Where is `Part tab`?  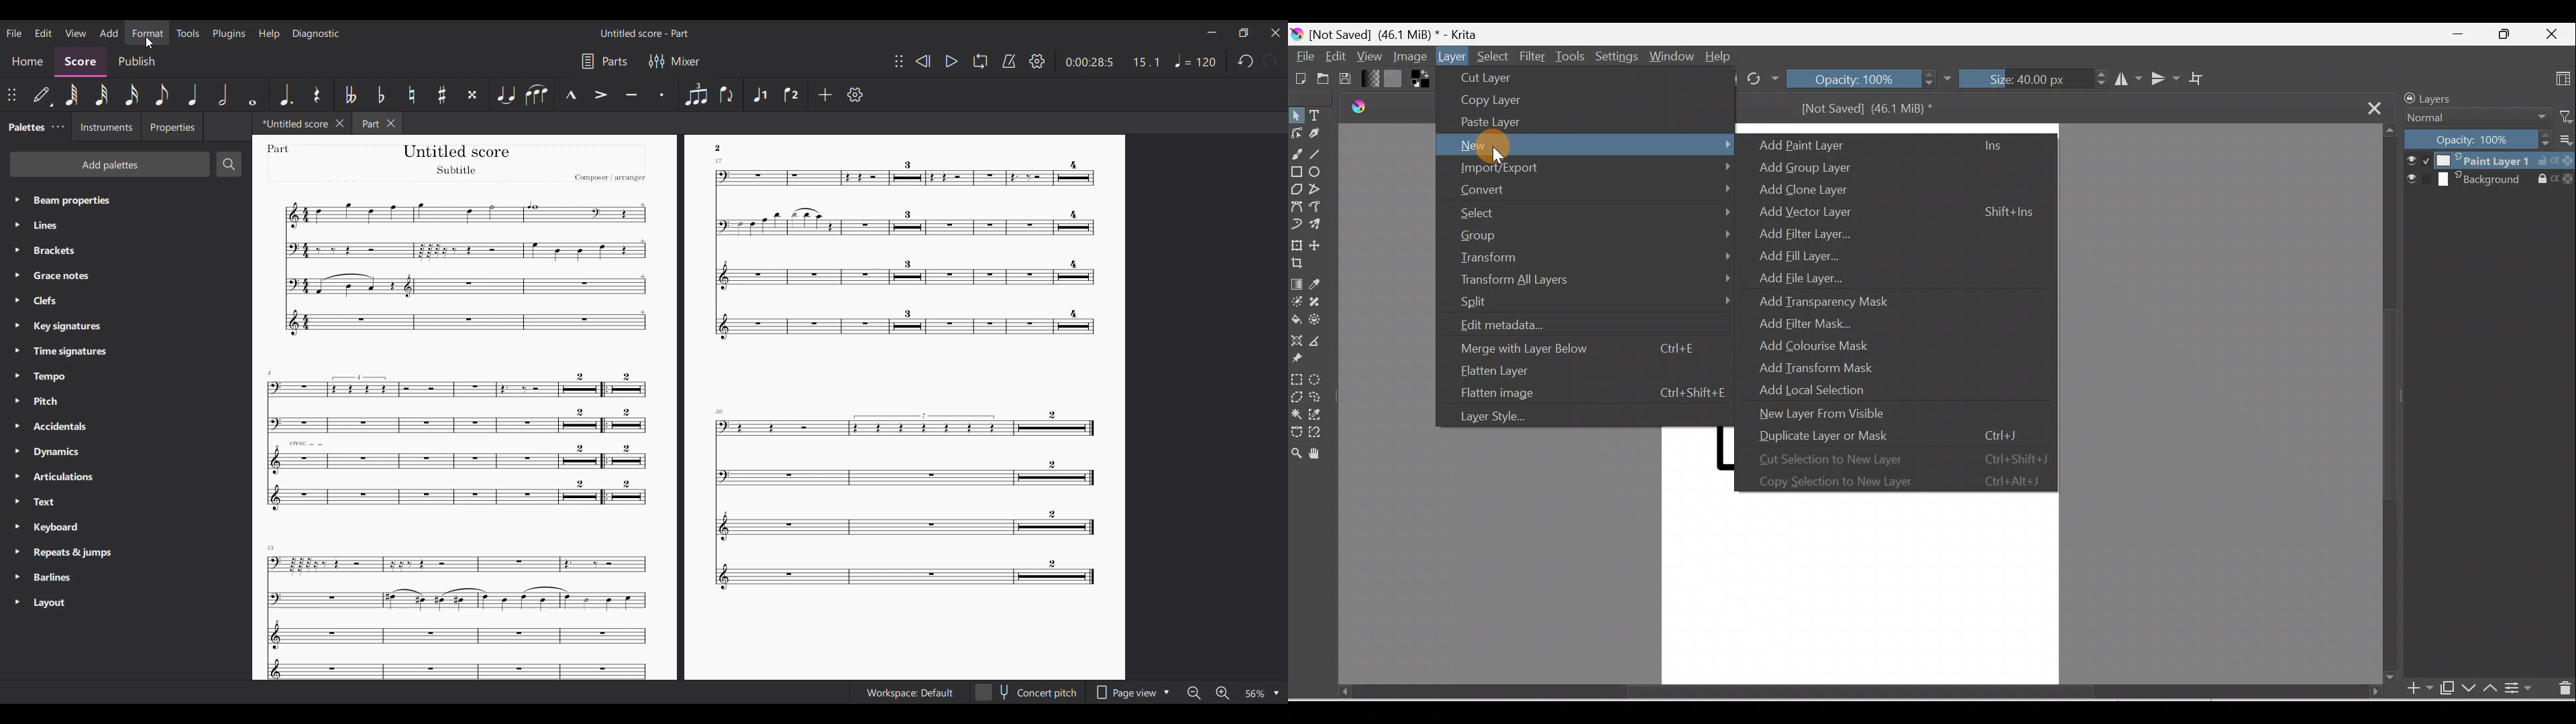
Part tab is located at coordinates (366, 125).